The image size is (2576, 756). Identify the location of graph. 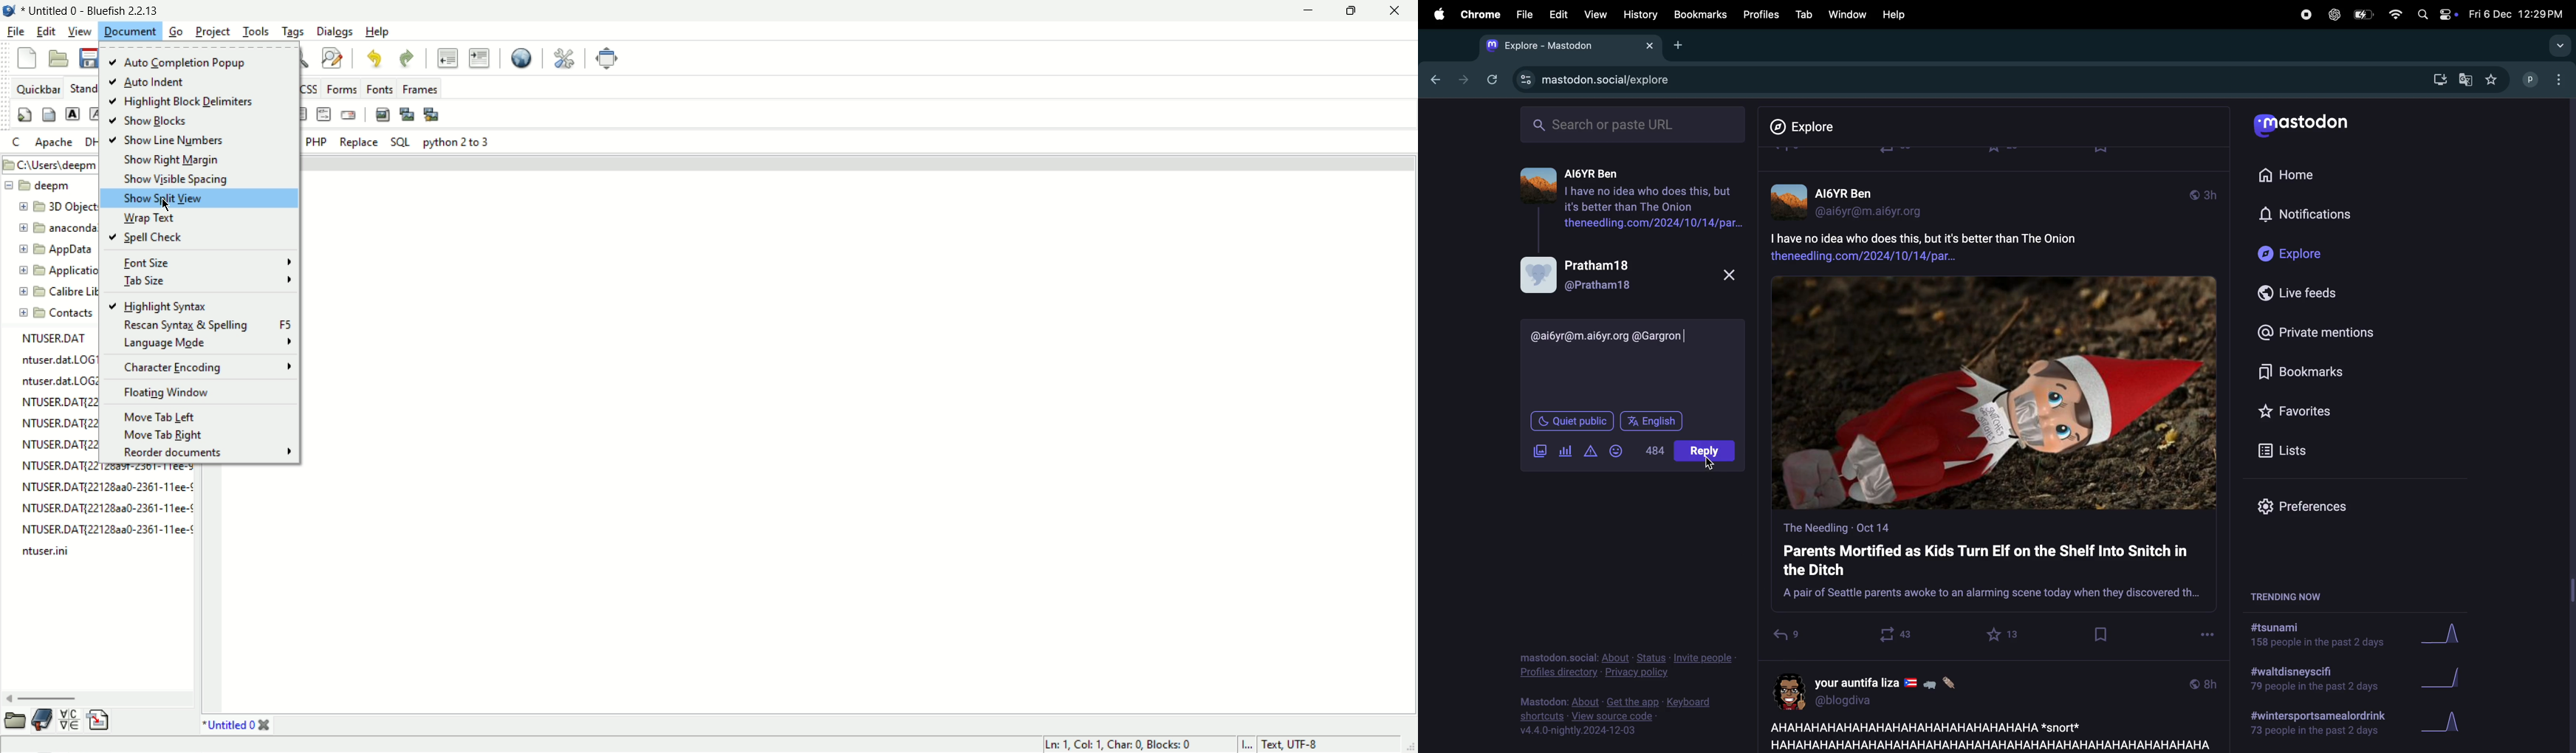
(2443, 725).